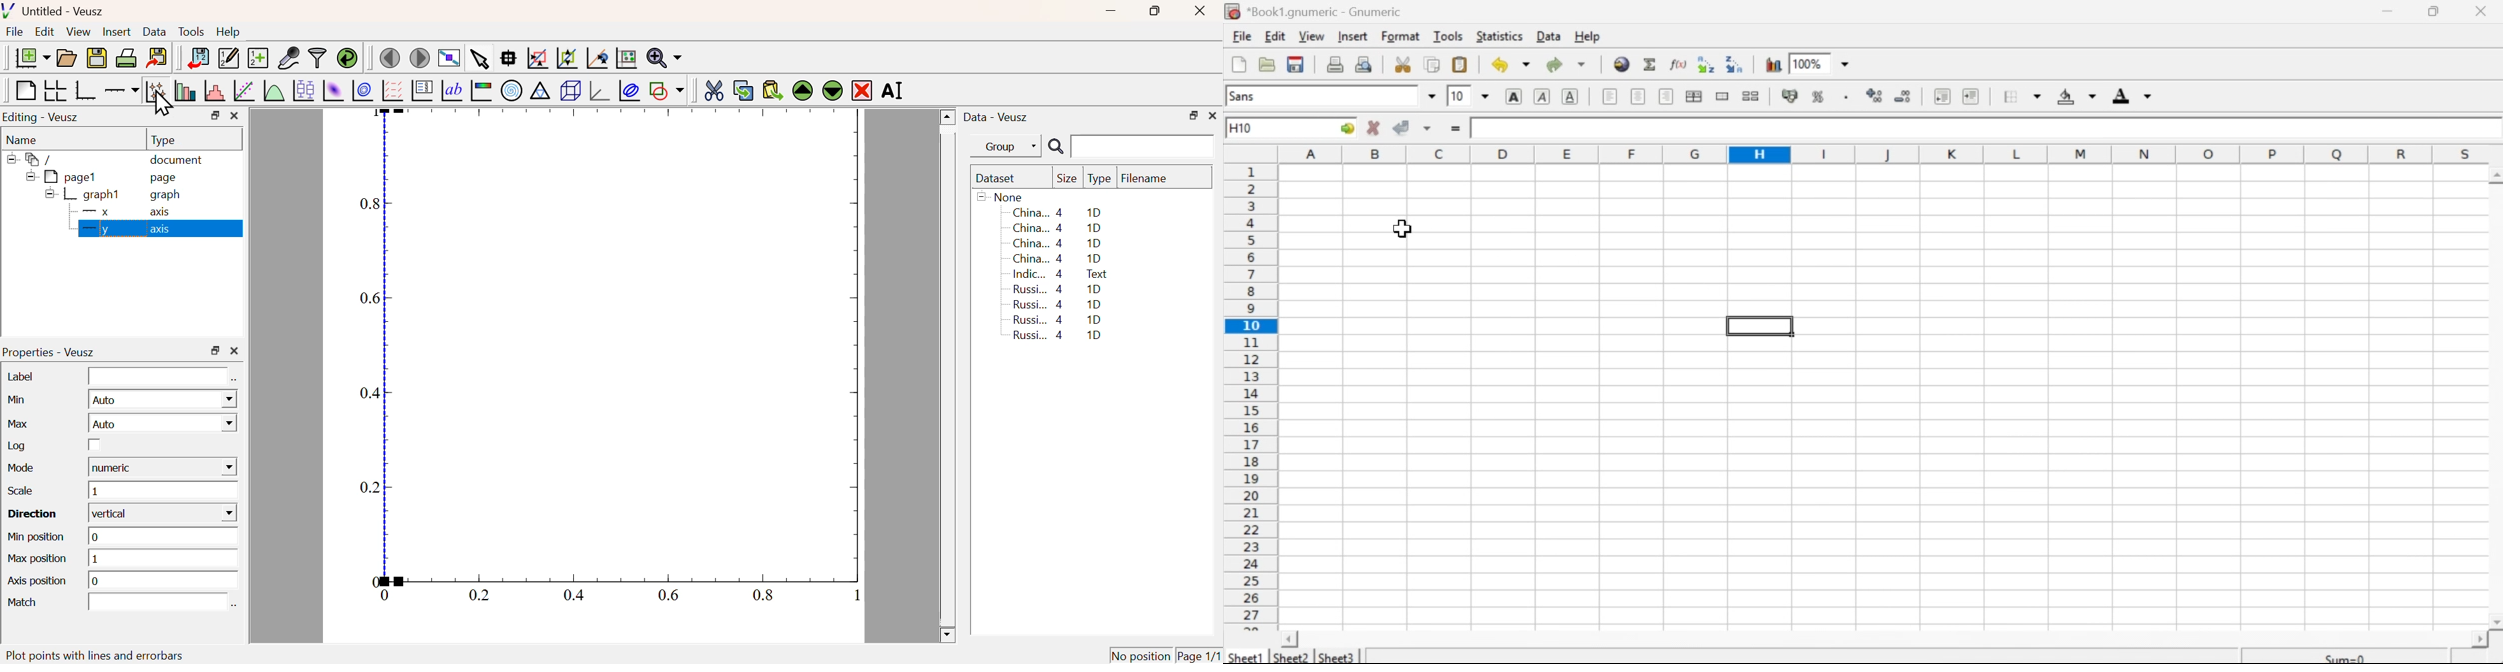  I want to click on down, so click(2035, 97).